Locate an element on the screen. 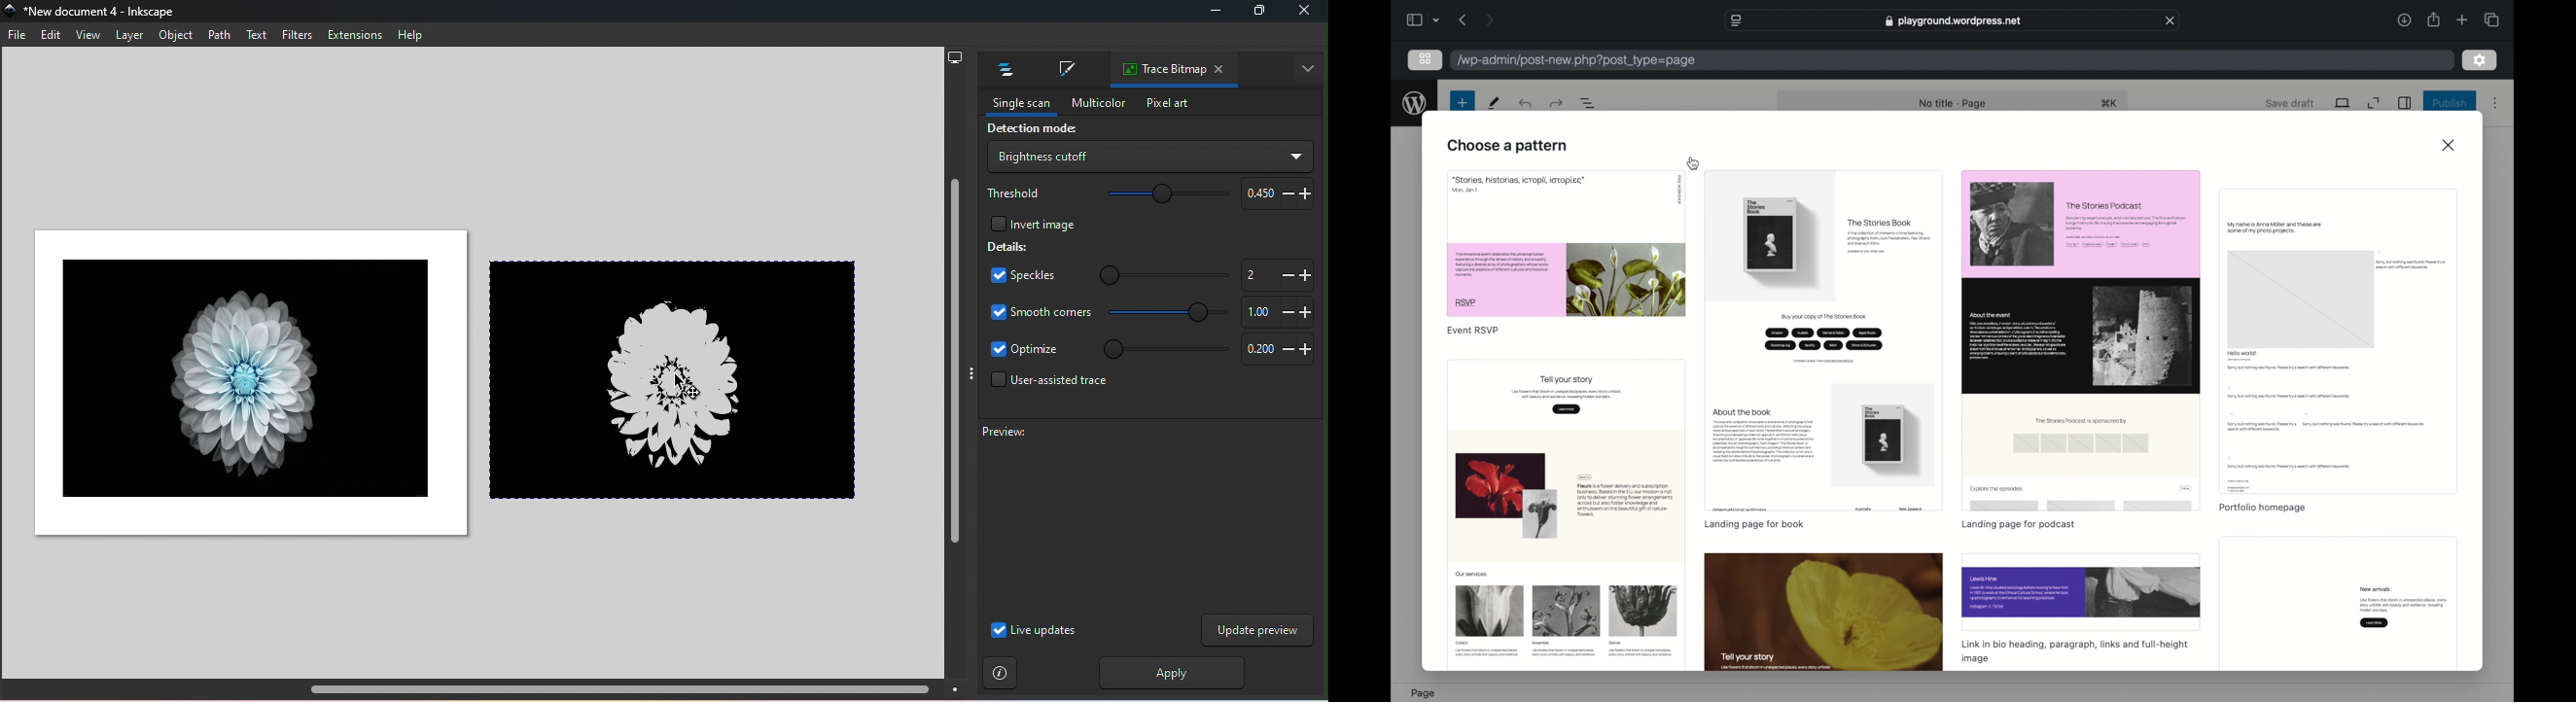 The height and width of the screenshot is (728, 2576). Trace bitmap is located at coordinates (1158, 70).